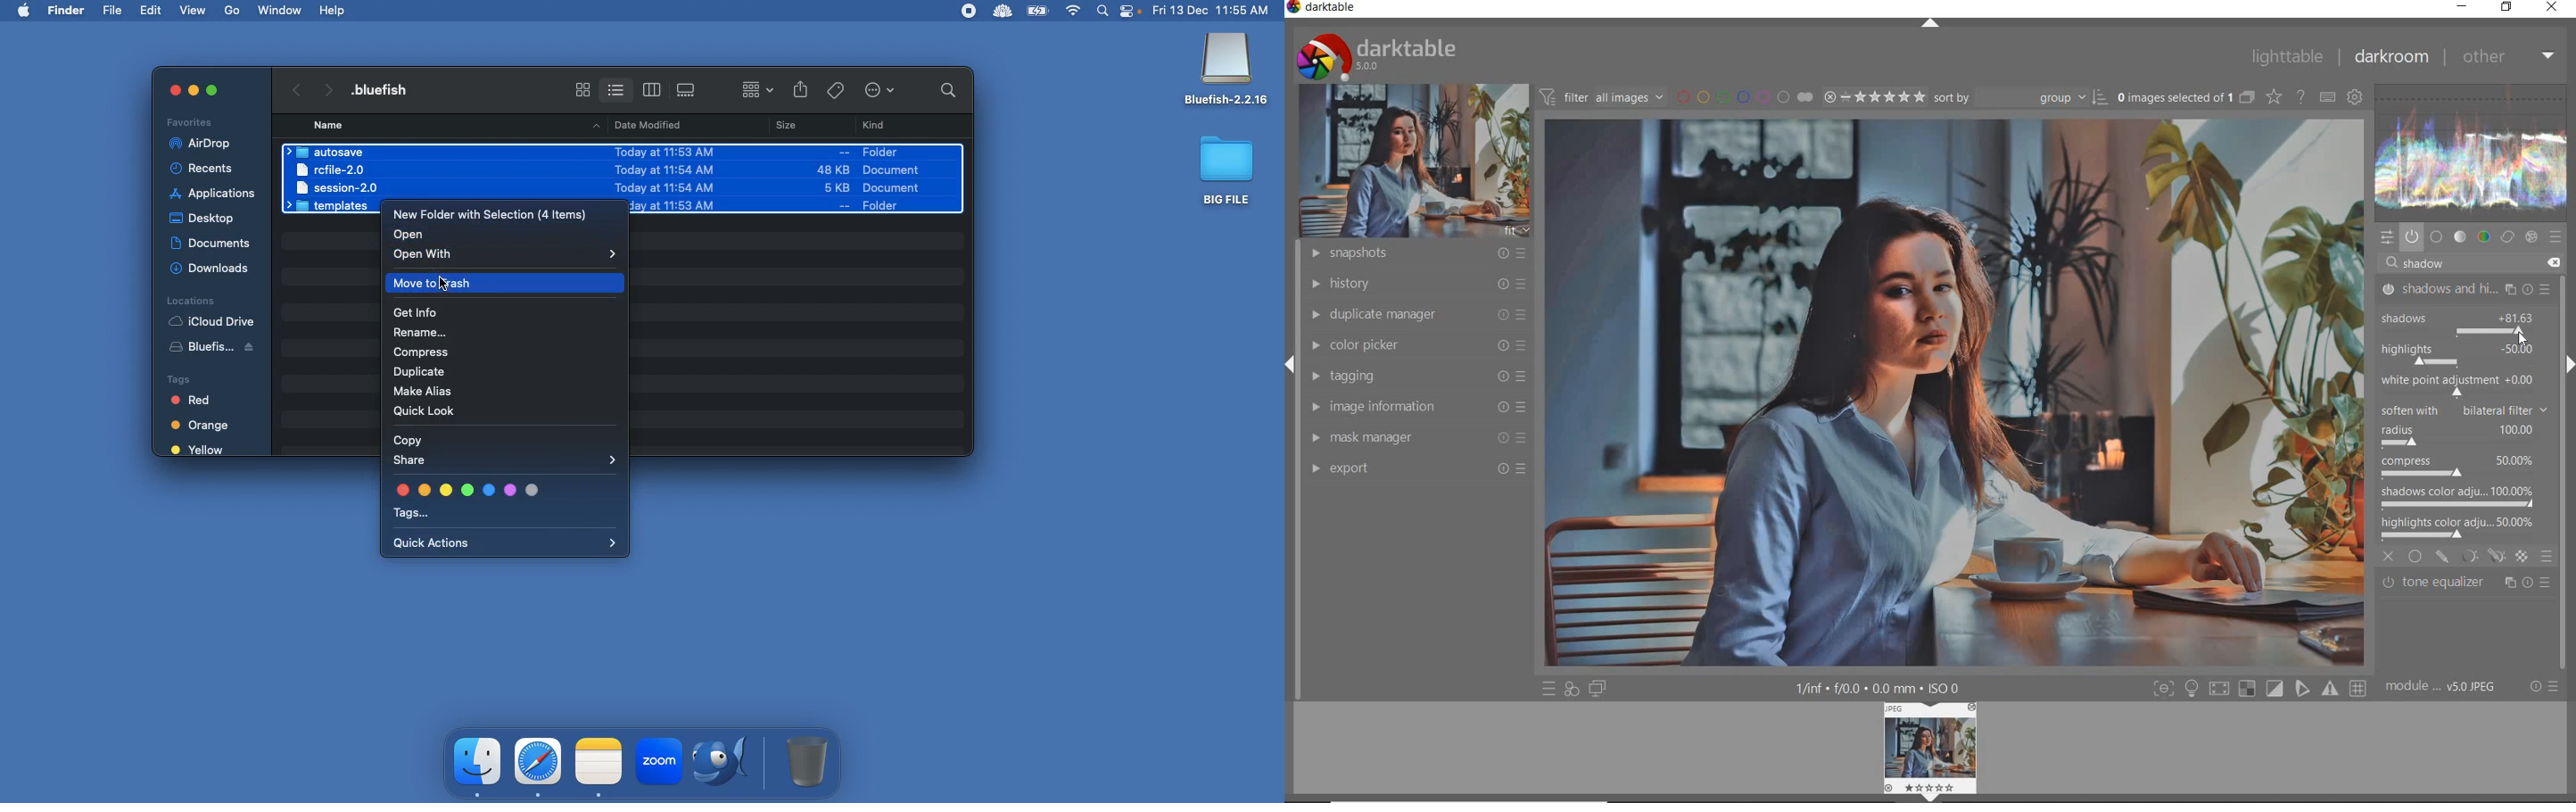 This screenshot has width=2576, height=812. I want to click on darkroom, so click(2390, 58).